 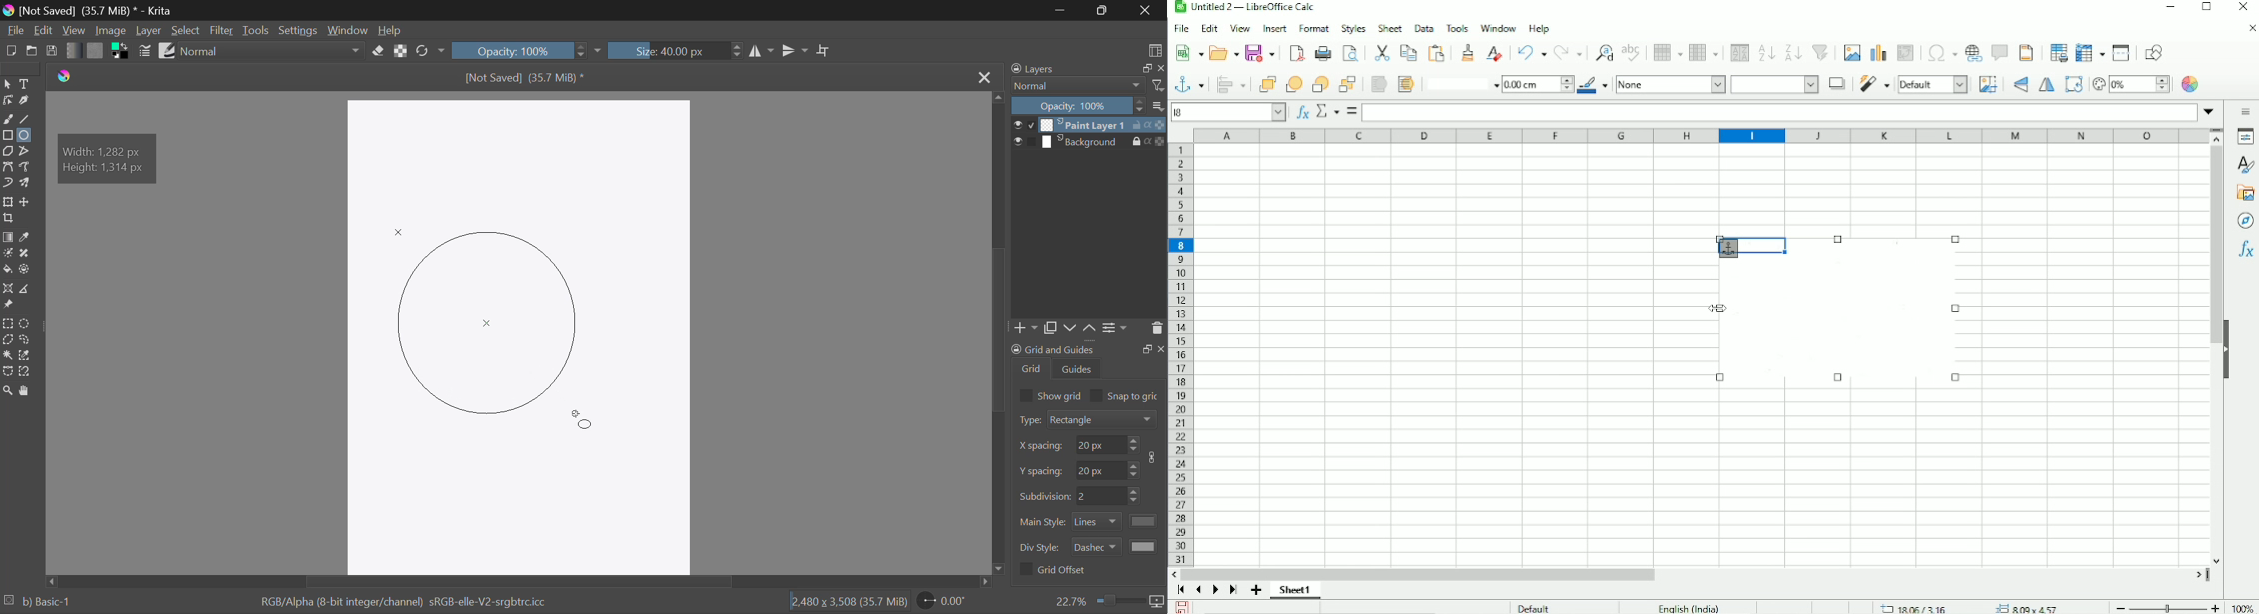 I want to click on Grid and Guides Docker Tab, so click(x=1088, y=362).